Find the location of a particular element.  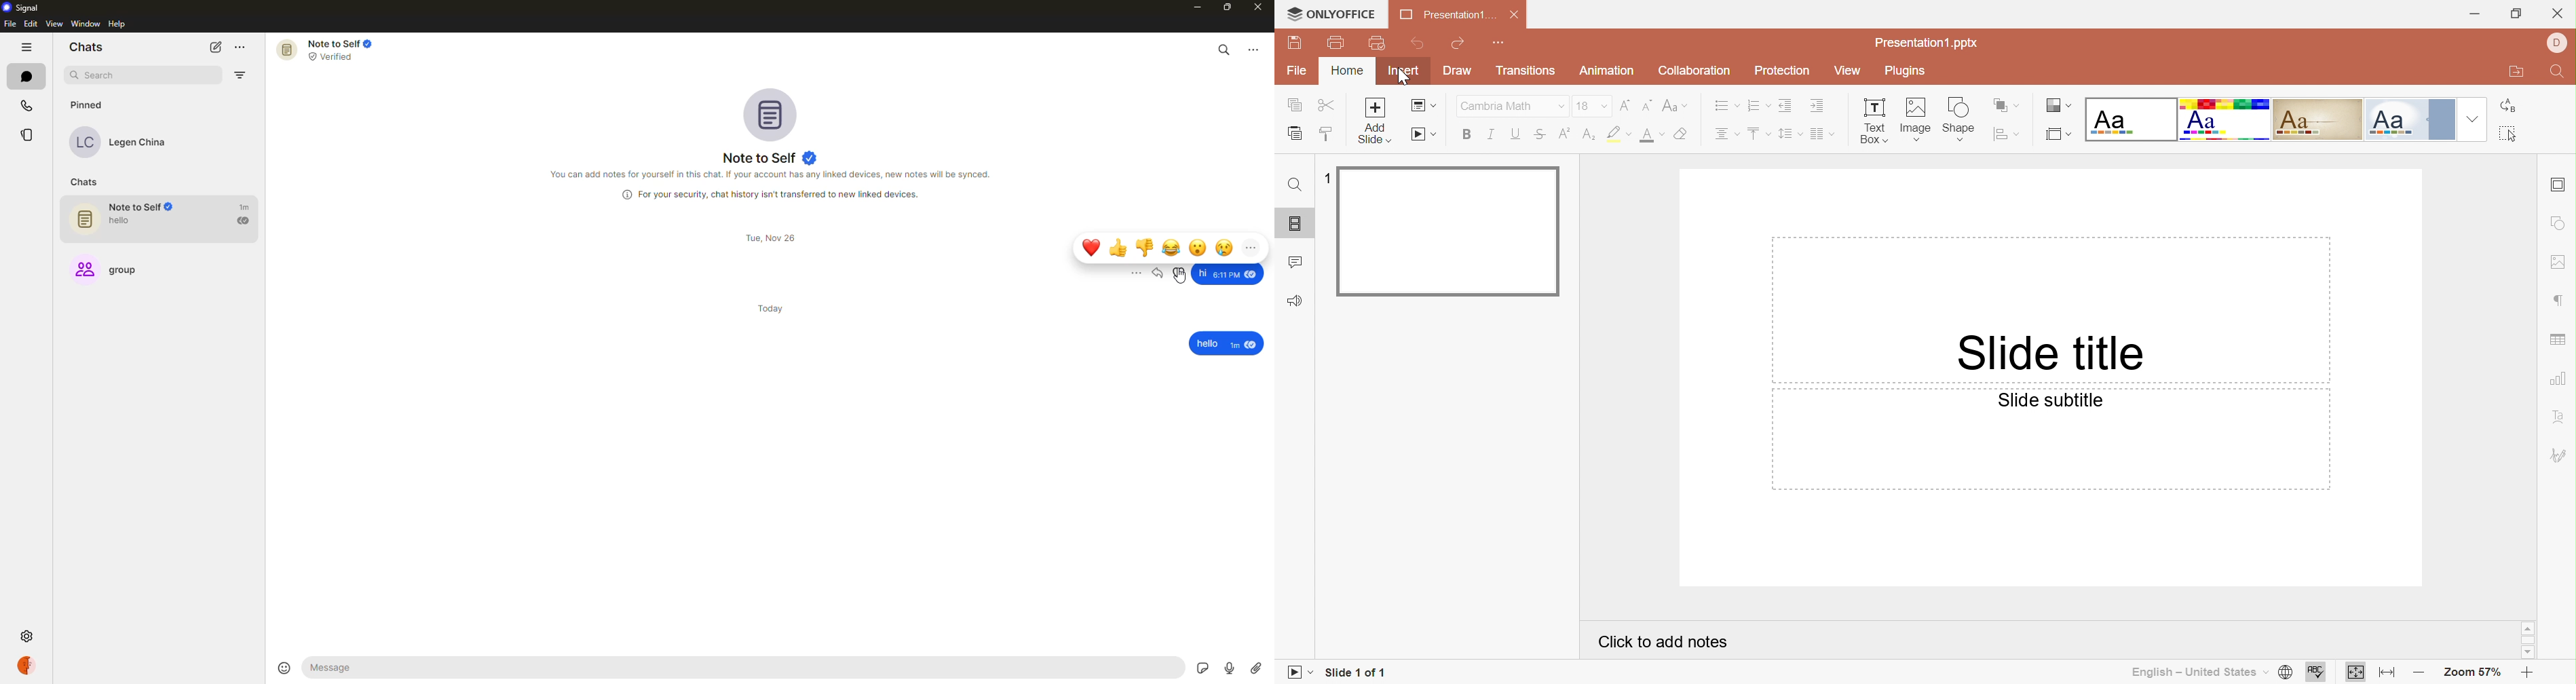

stories is located at coordinates (29, 135).